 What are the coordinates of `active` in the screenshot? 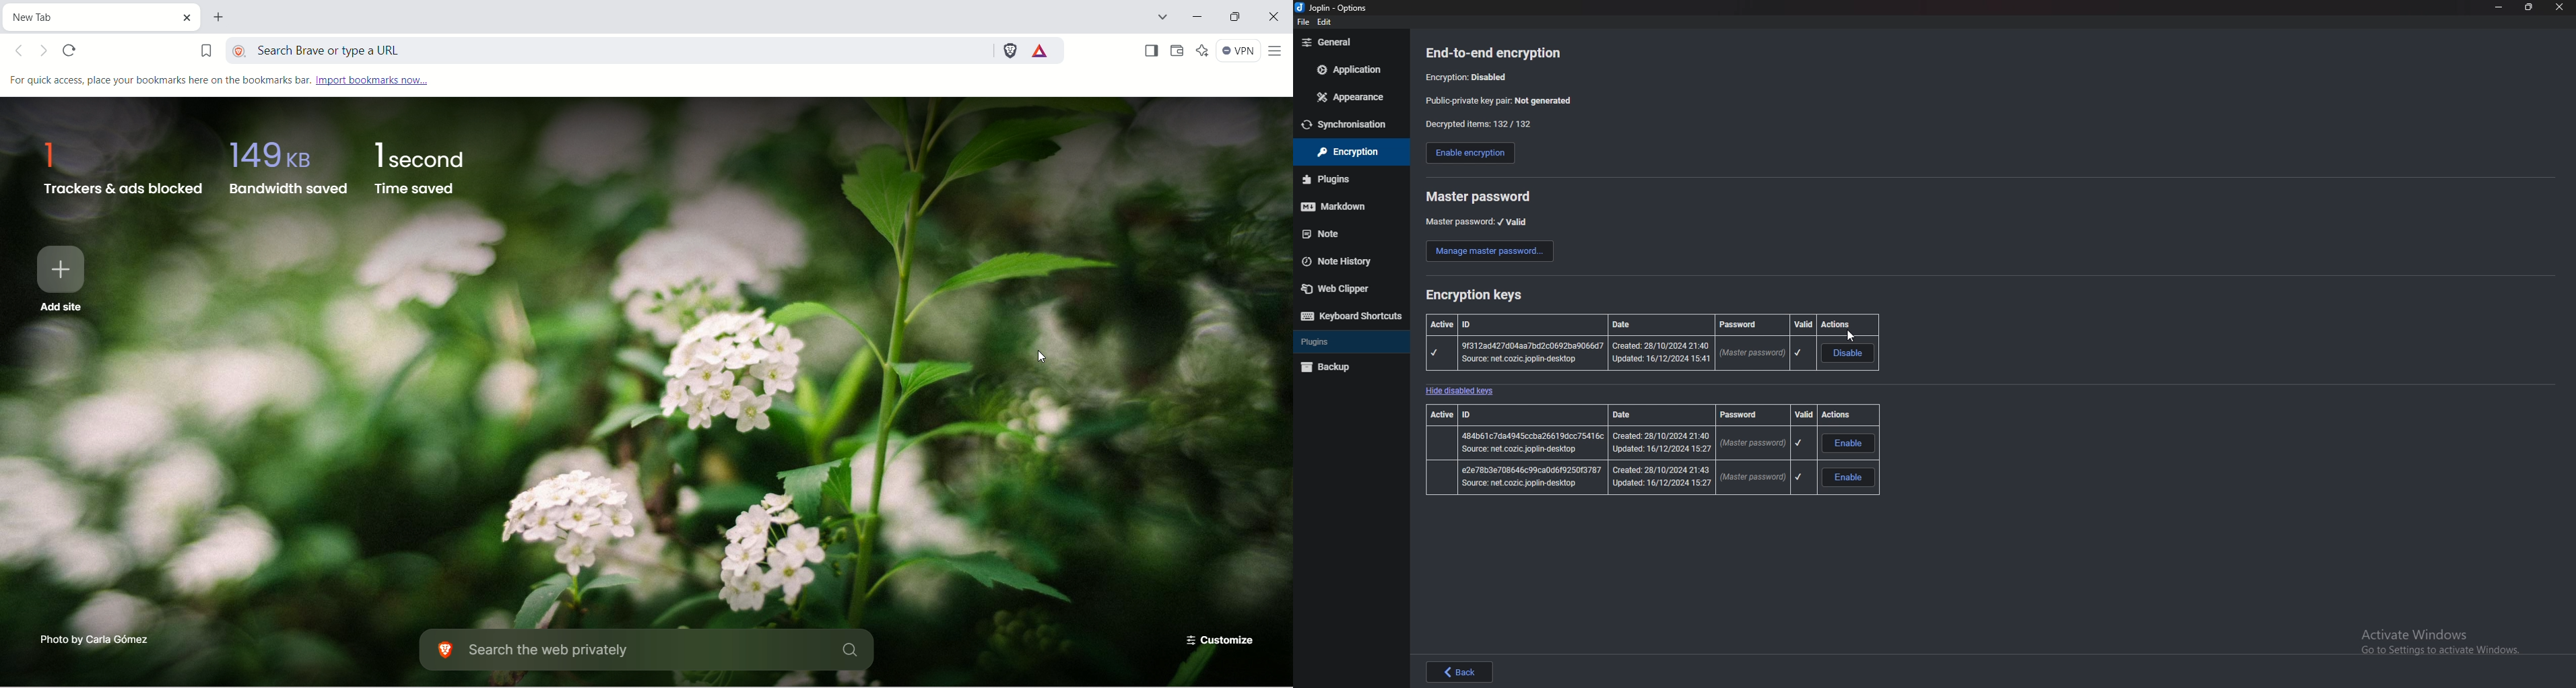 It's located at (1441, 326).